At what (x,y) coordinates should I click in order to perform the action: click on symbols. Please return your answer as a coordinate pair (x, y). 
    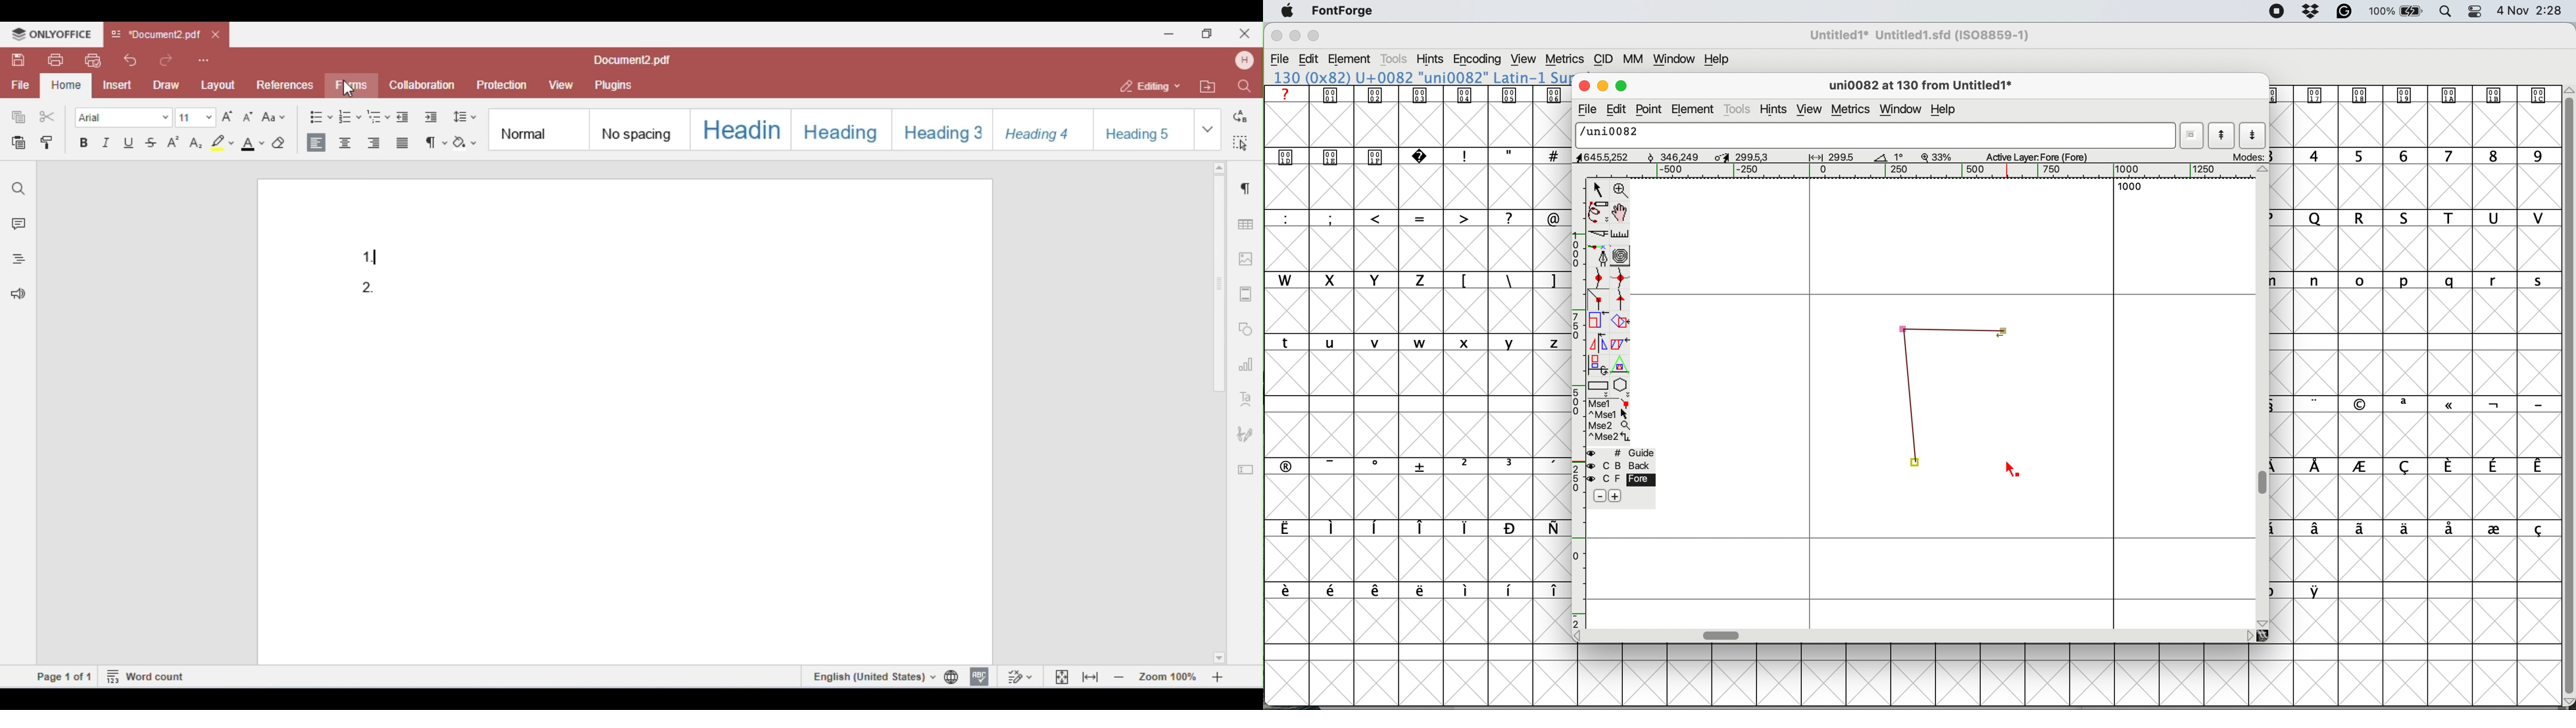
    Looking at the image, I should click on (2422, 529).